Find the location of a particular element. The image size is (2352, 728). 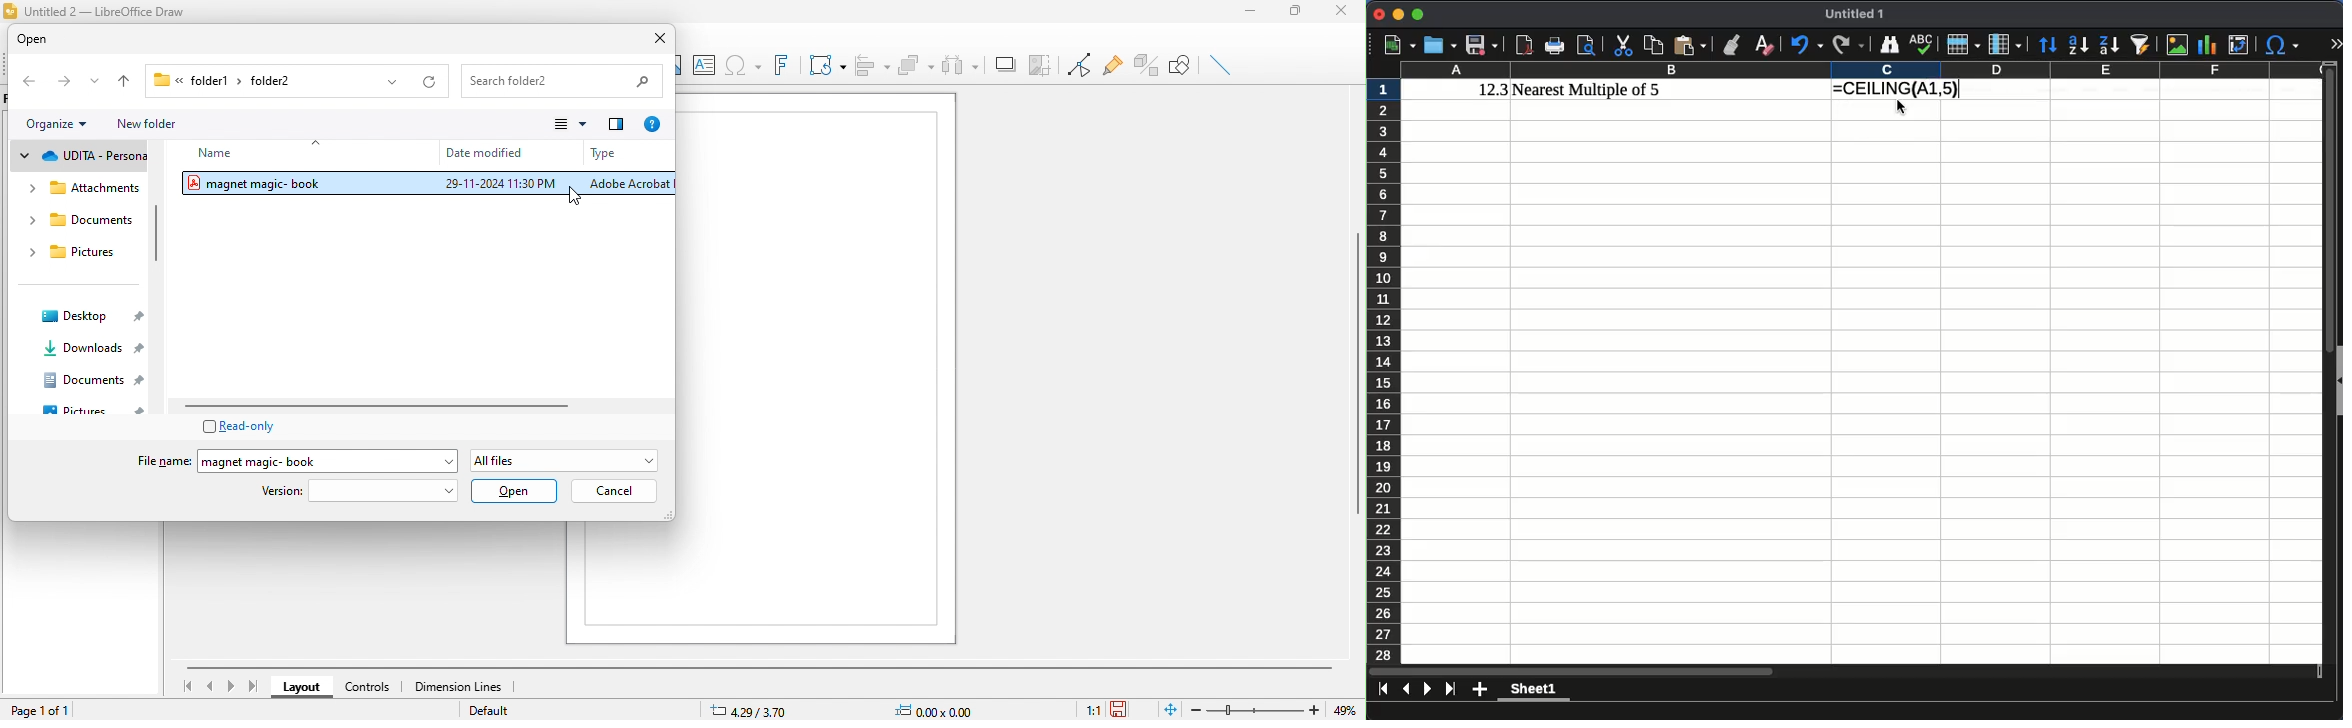

the document has not been modified since the last save is located at coordinates (1127, 709).